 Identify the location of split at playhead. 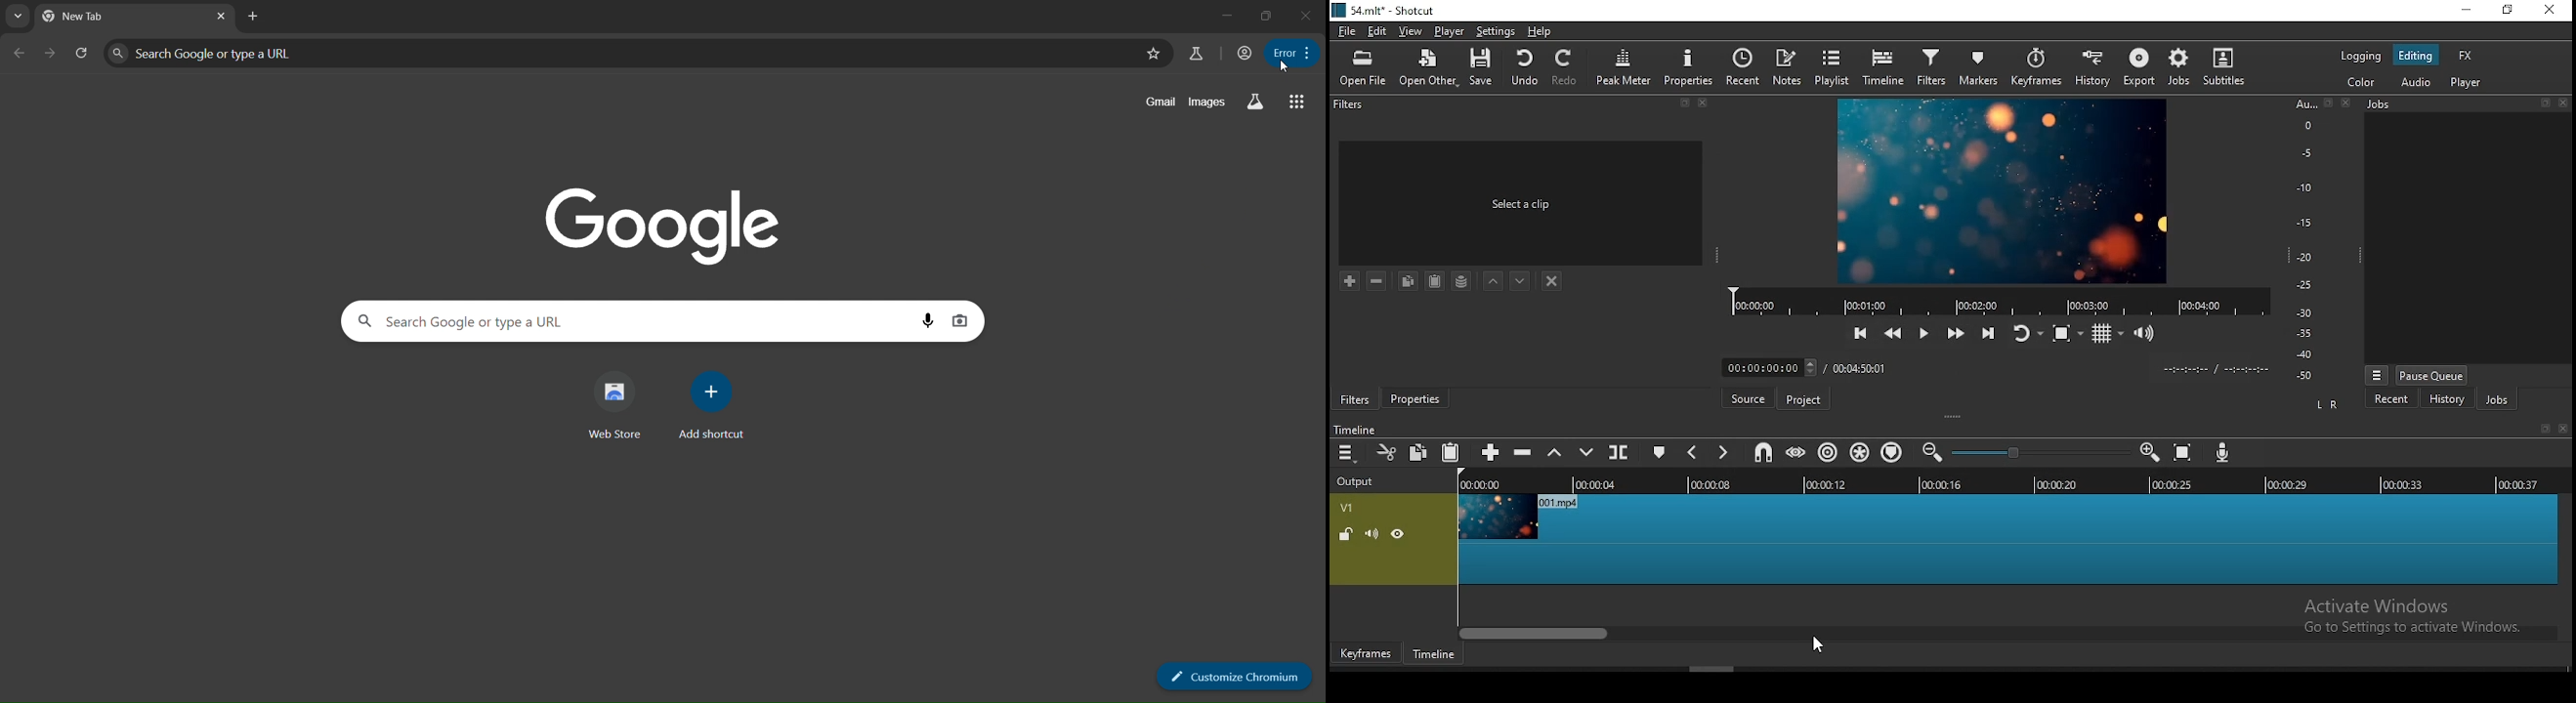
(1618, 451).